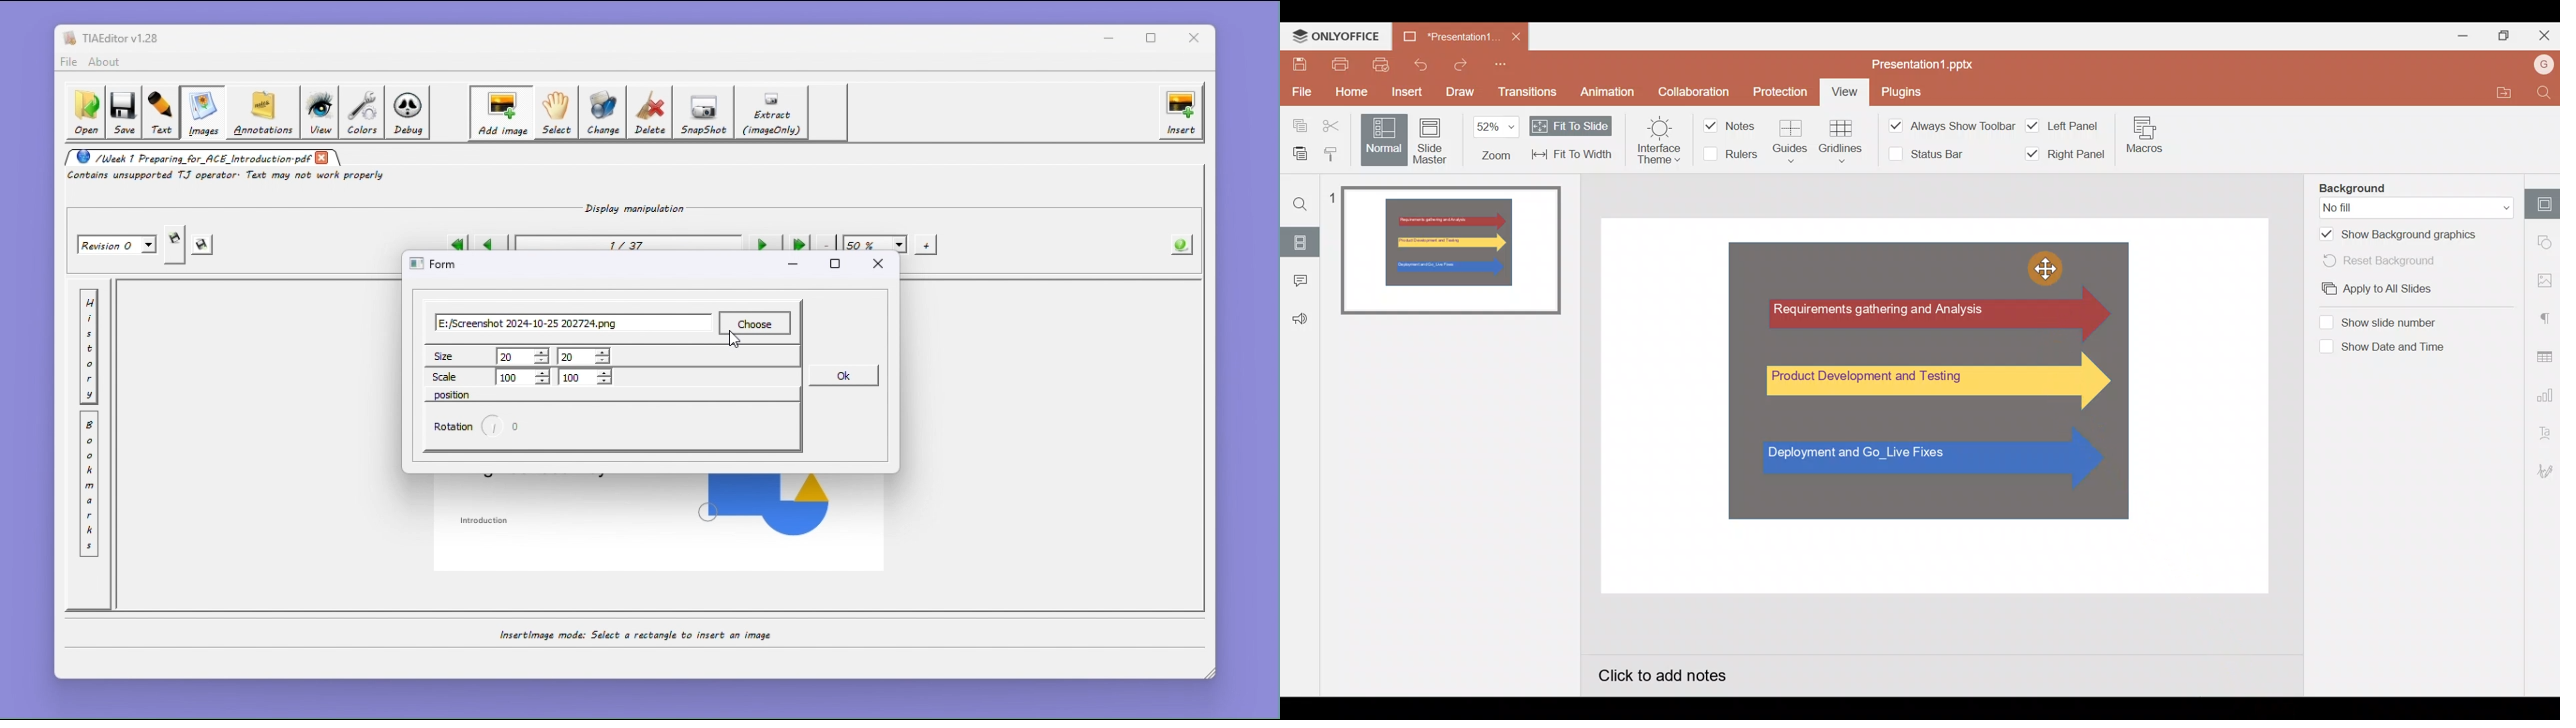 Image resolution: width=2576 pixels, height=728 pixels. What do you see at coordinates (827, 243) in the screenshot?
I see `-` at bounding box center [827, 243].